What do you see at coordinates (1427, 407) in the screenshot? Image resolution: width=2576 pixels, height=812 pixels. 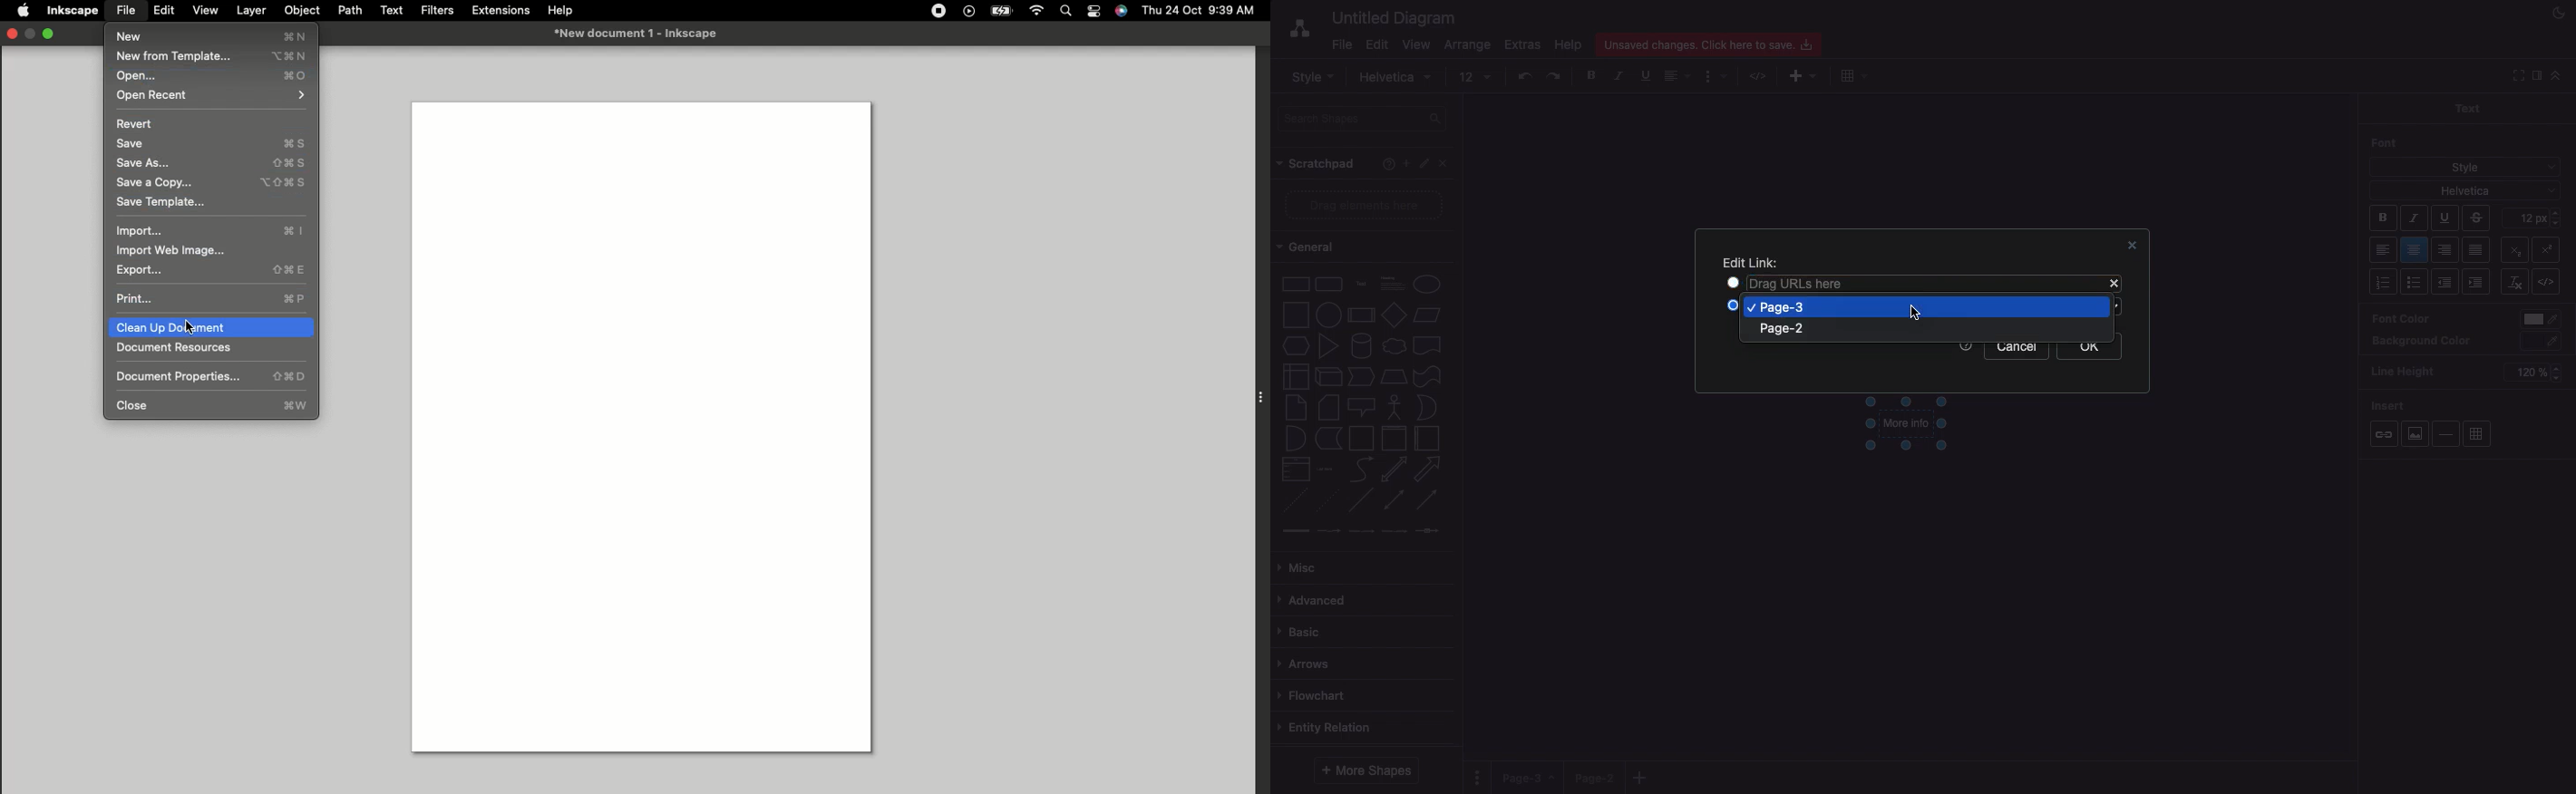 I see `or` at bounding box center [1427, 407].